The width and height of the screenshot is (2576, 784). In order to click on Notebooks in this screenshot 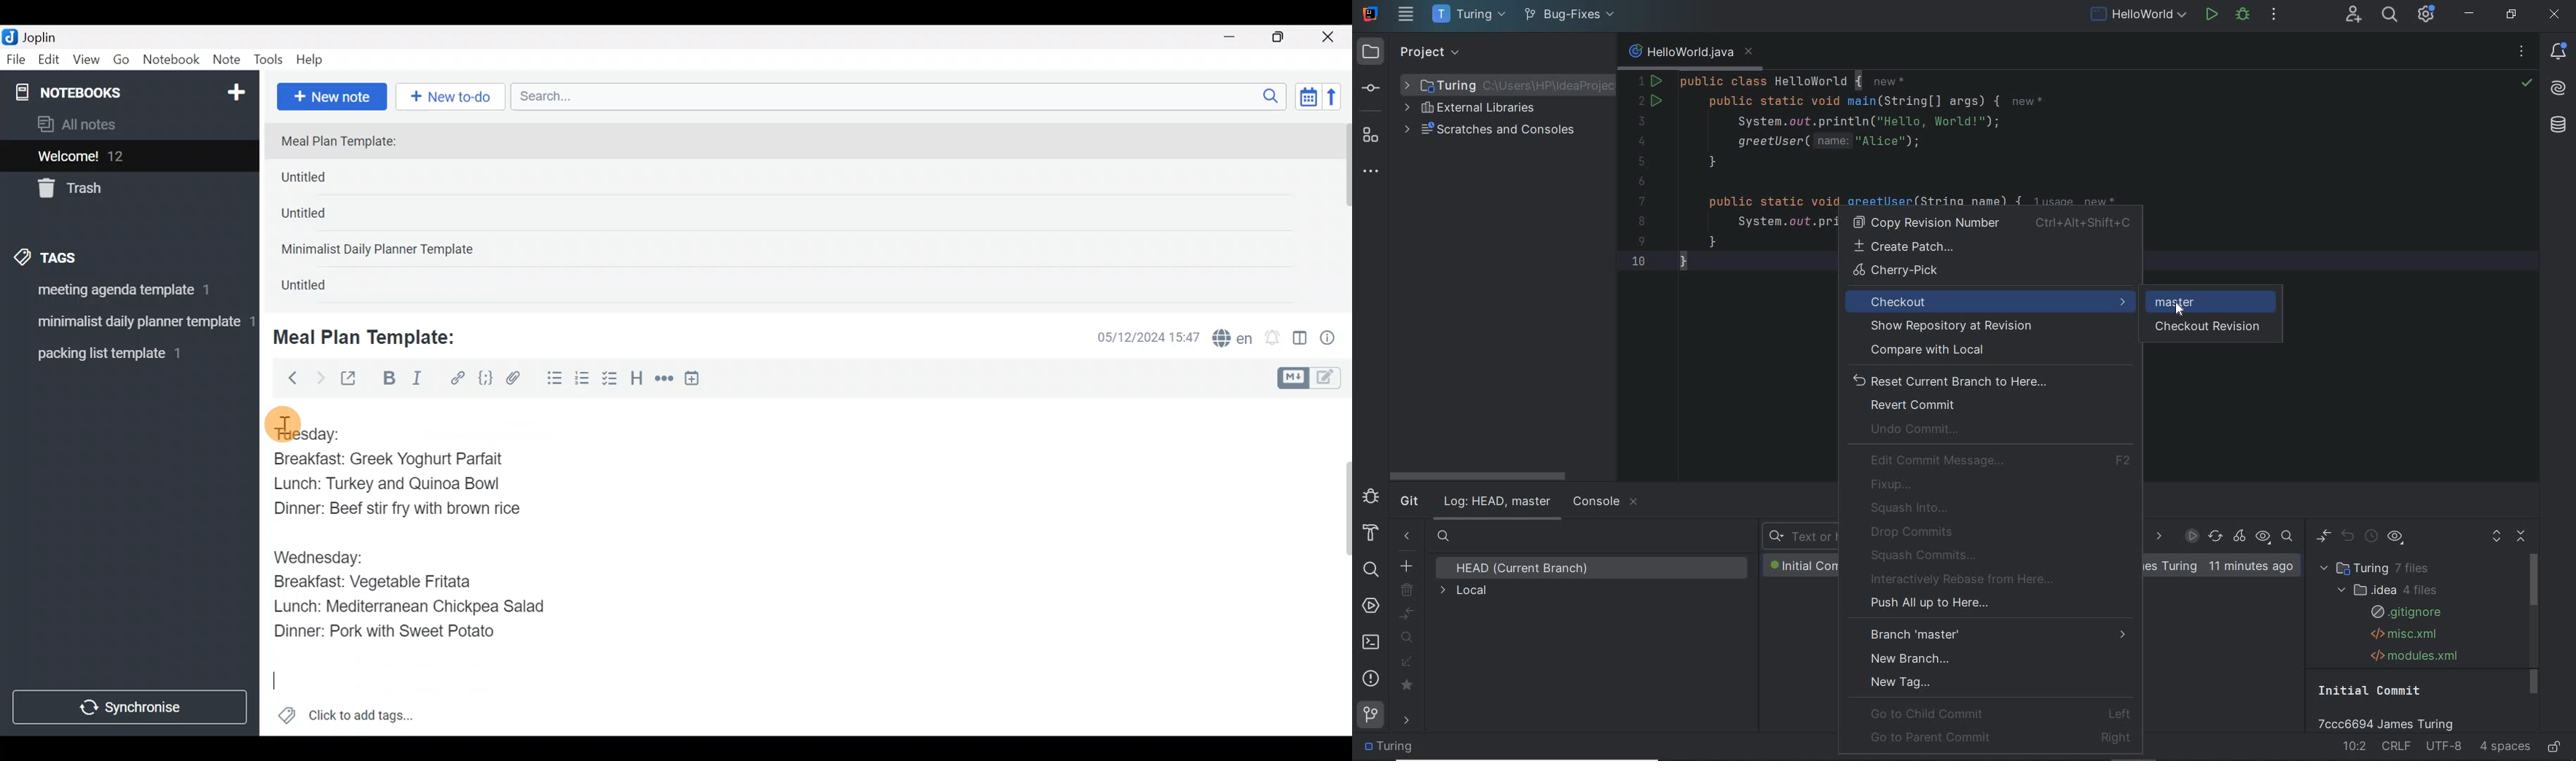, I will do `click(99, 92)`.